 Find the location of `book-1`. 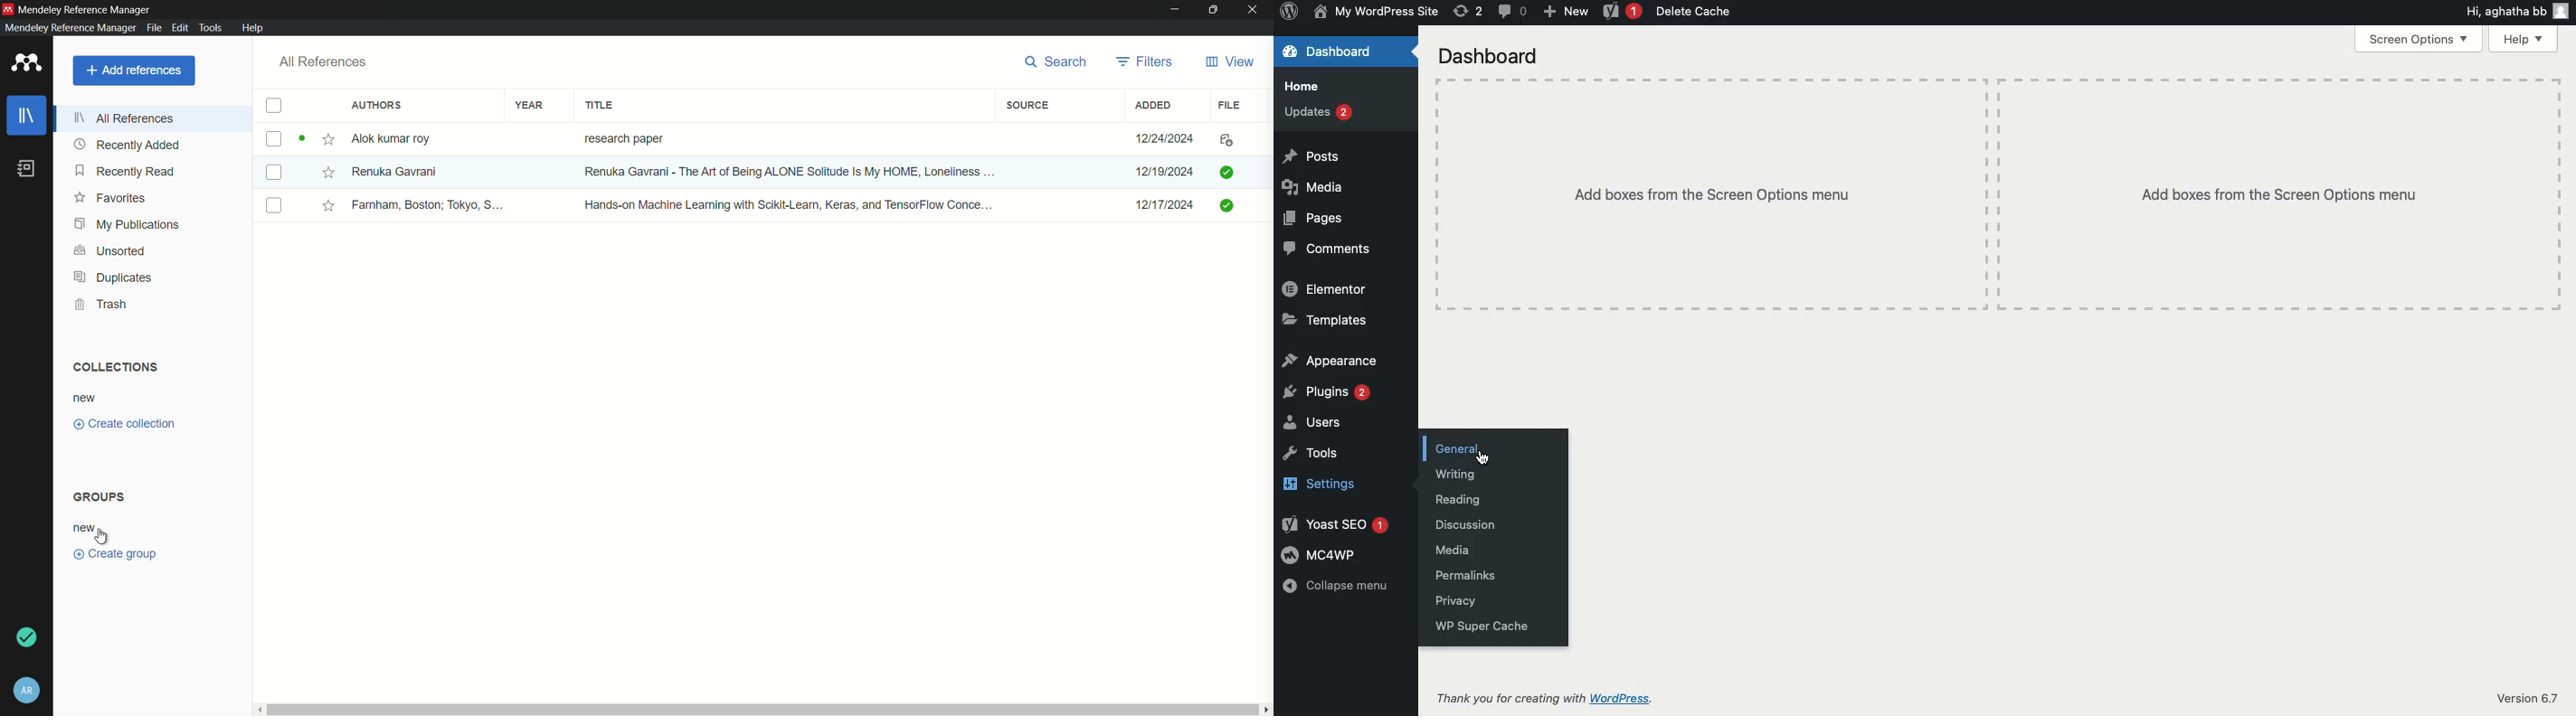

book-1 is located at coordinates (273, 139).